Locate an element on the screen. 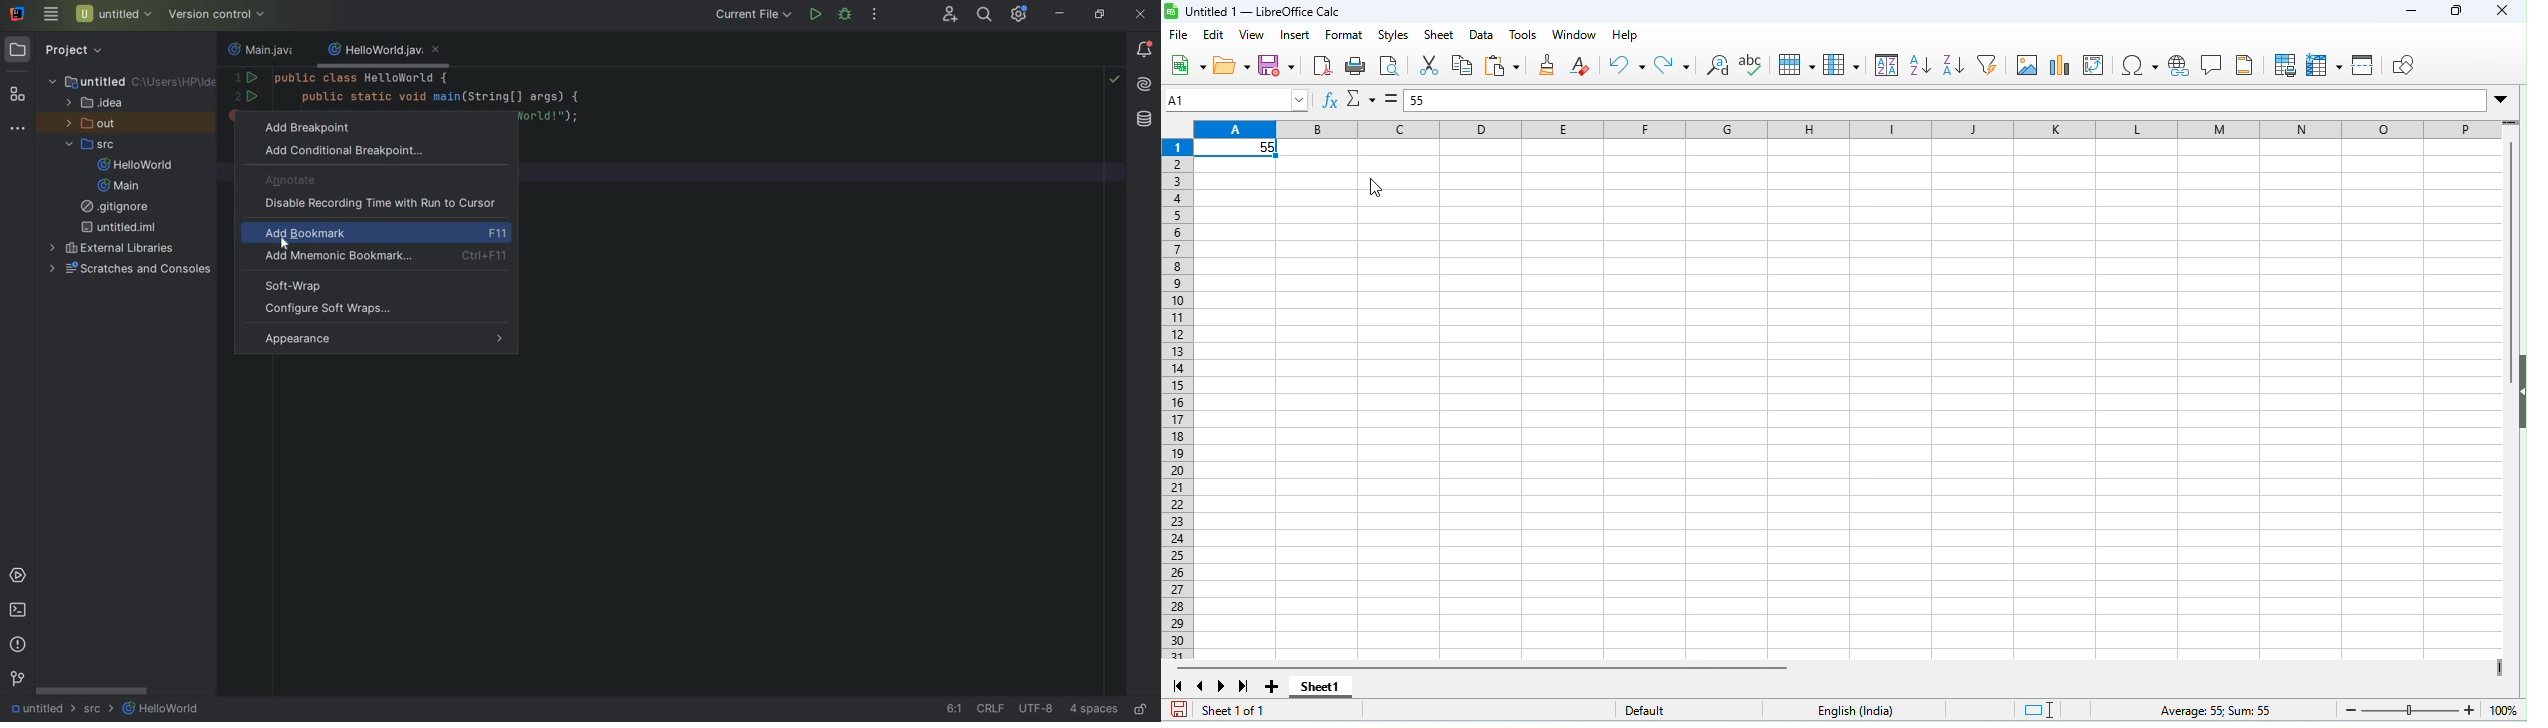  more actions is located at coordinates (876, 15).